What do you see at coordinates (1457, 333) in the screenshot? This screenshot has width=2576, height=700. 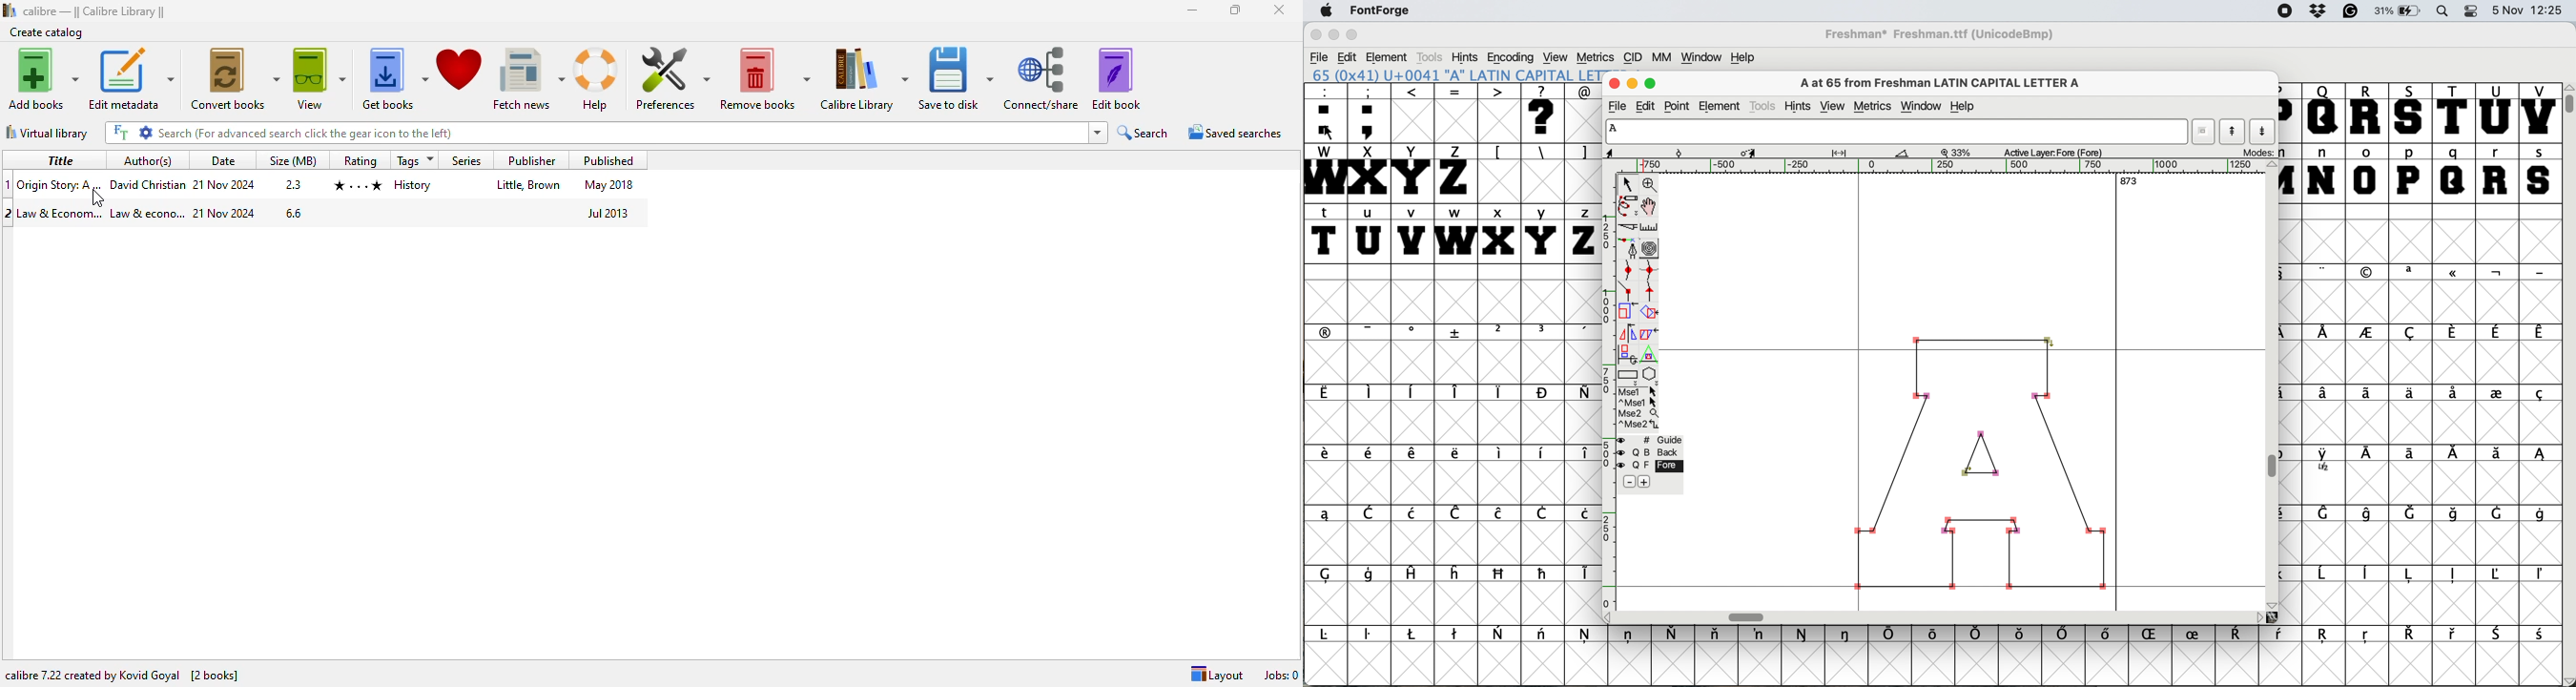 I see `symbol` at bounding box center [1457, 333].